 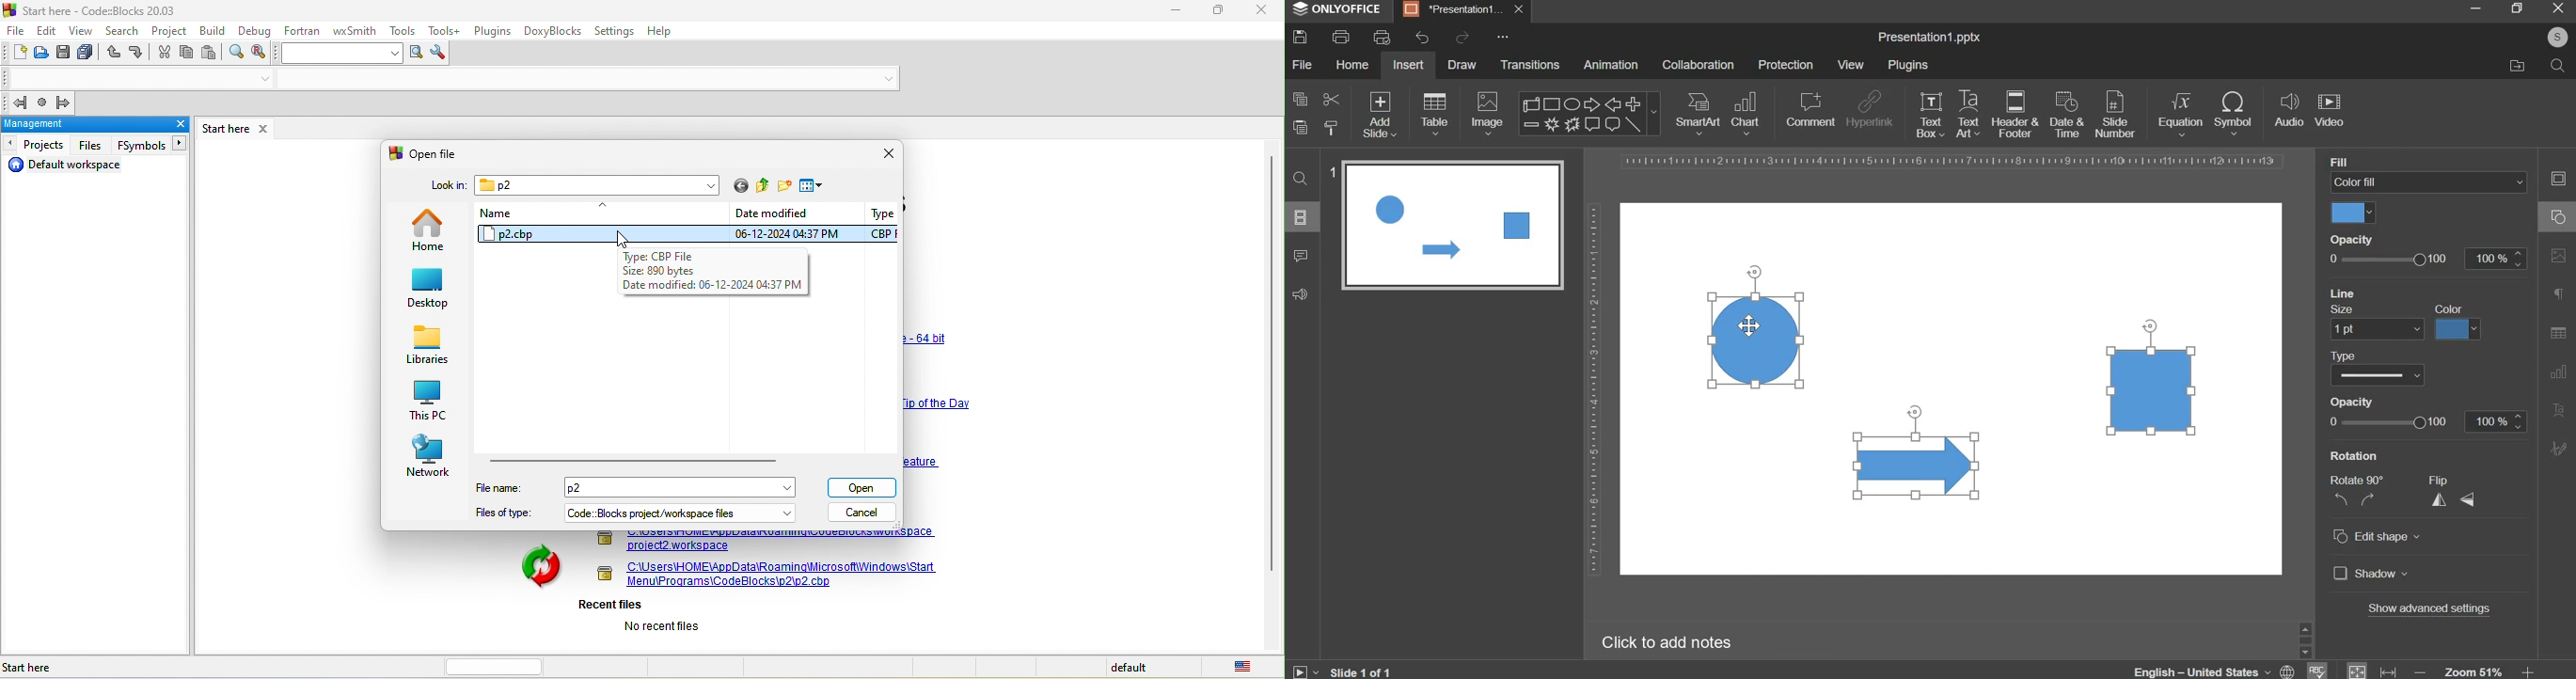 What do you see at coordinates (1301, 216) in the screenshot?
I see `slide` at bounding box center [1301, 216].